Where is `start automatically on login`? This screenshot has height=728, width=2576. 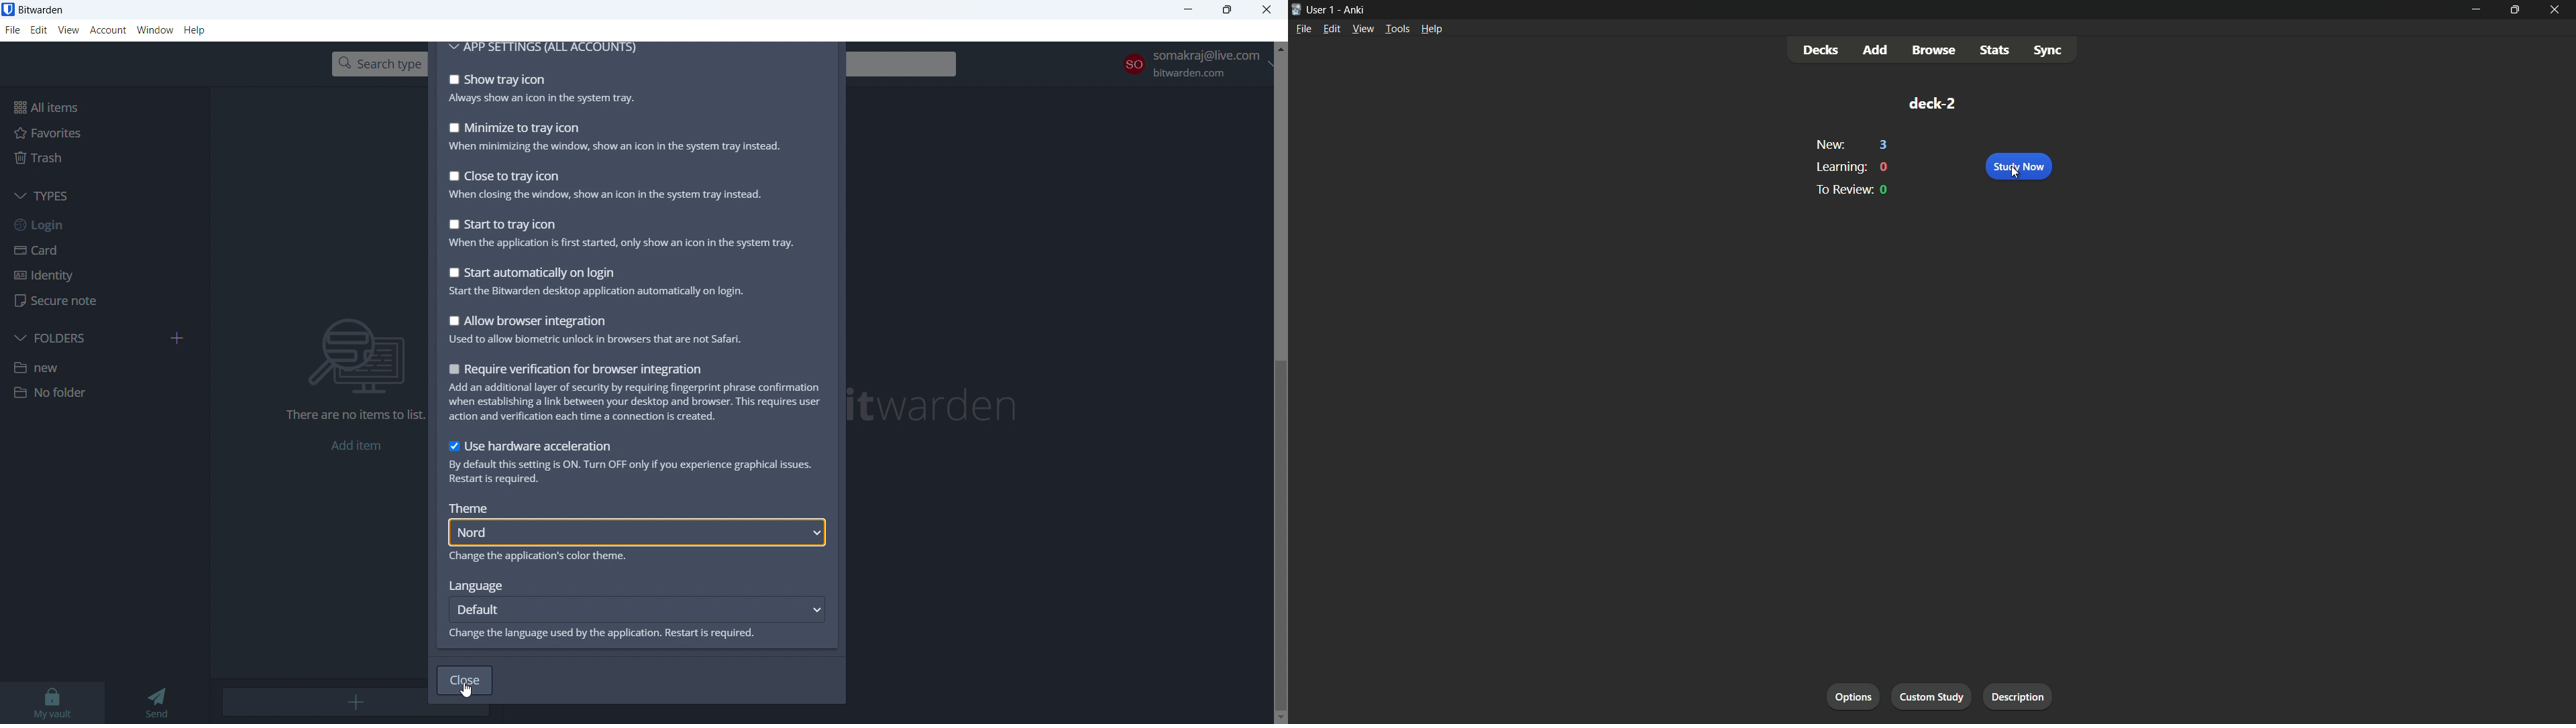 start automatically on login is located at coordinates (632, 281).